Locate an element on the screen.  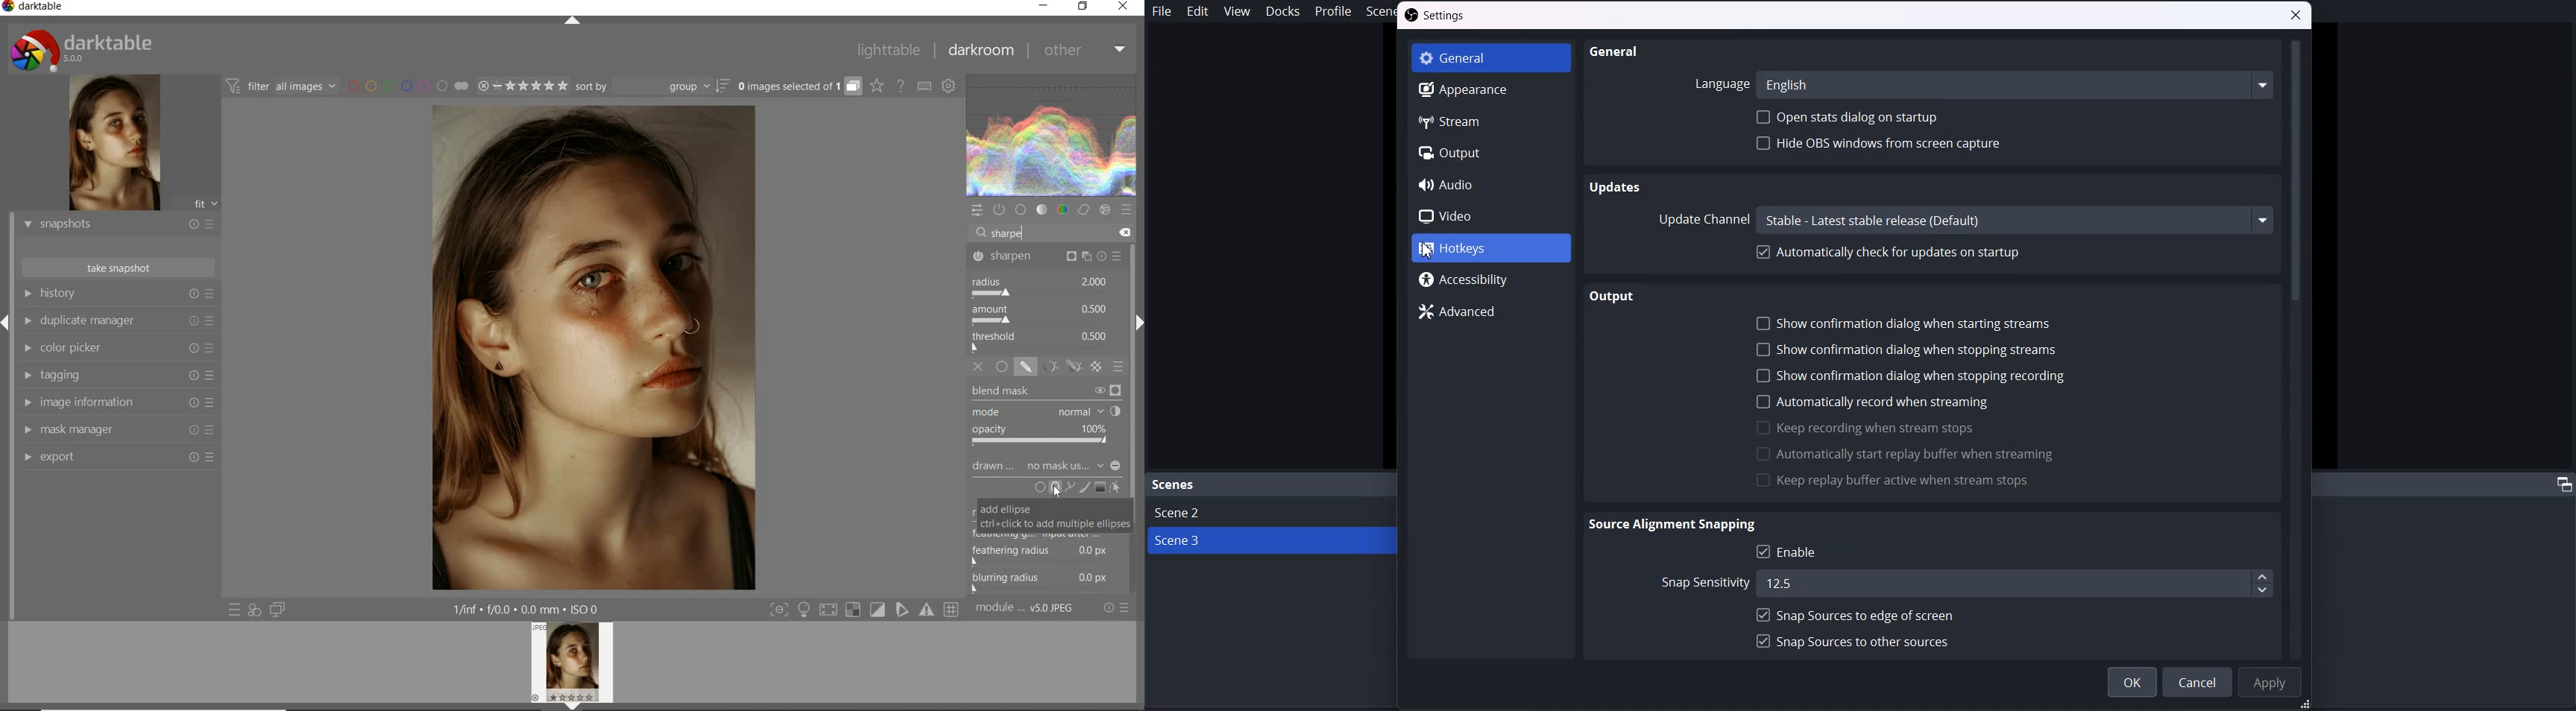
other display information is located at coordinates (529, 610).